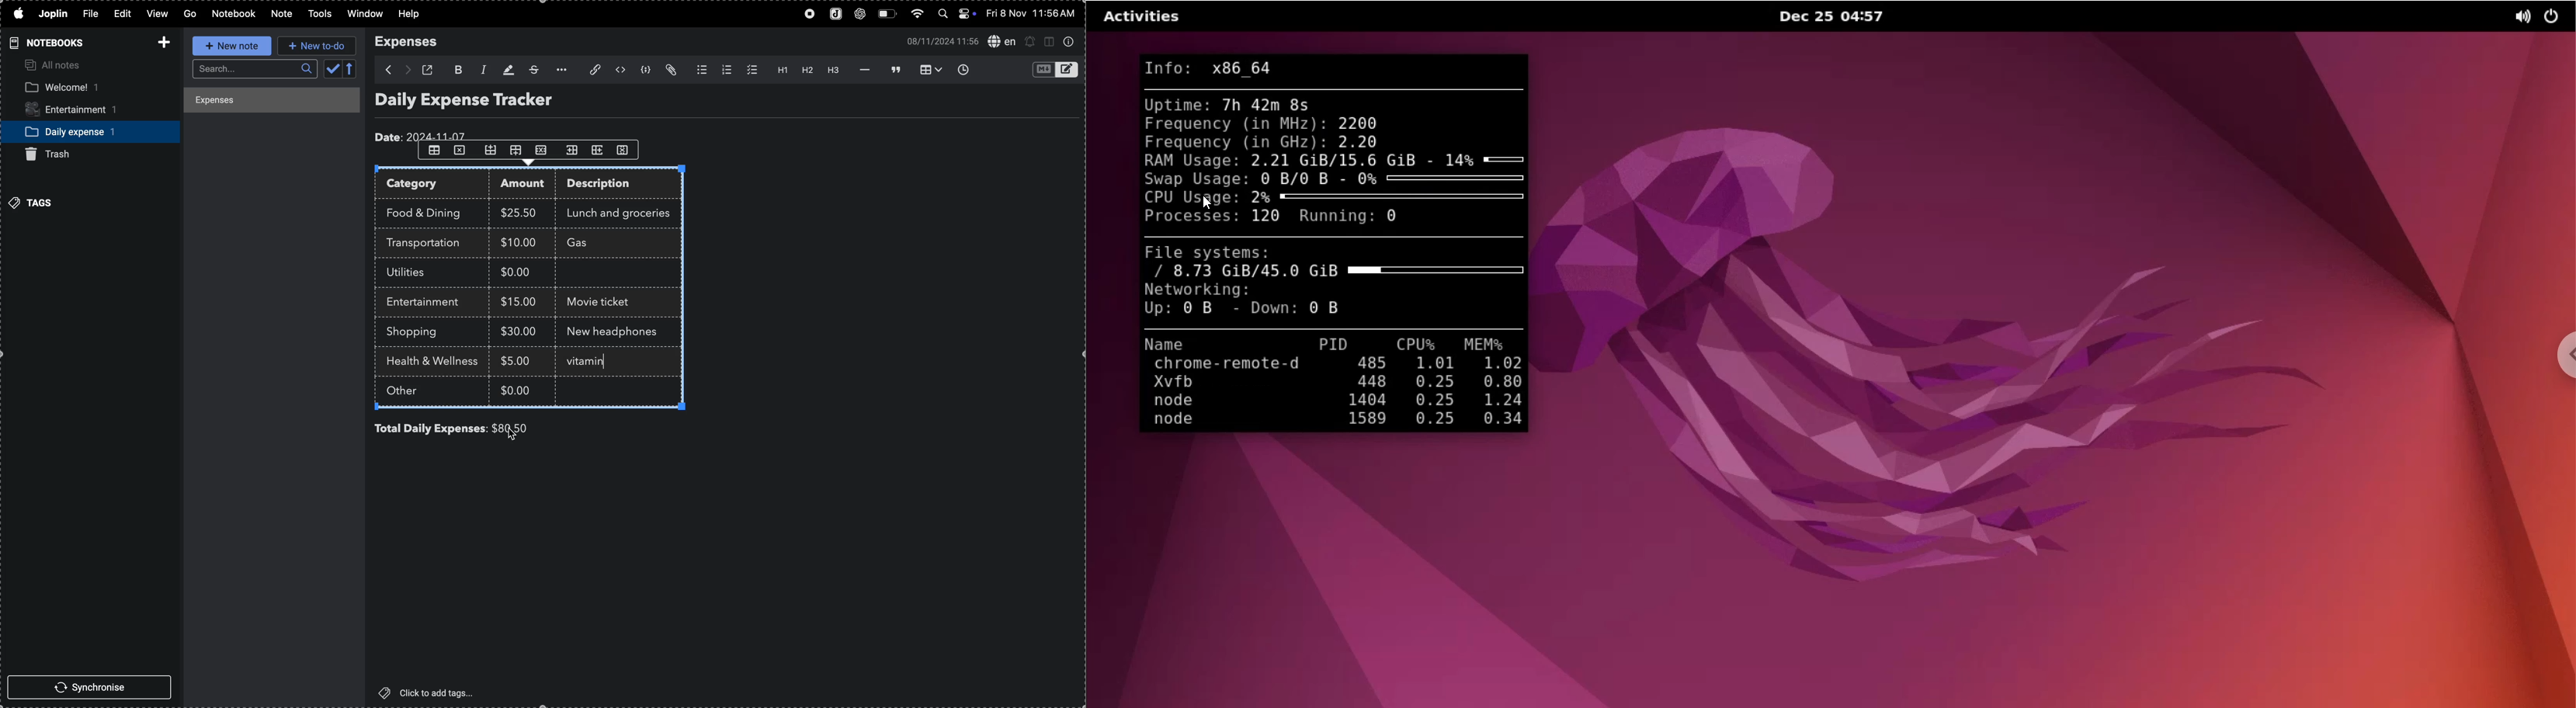 This screenshot has height=728, width=2576. What do you see at coordinates (518, 390) in the screenshot?
I see `$0.00` at bounding box center [518, 390].